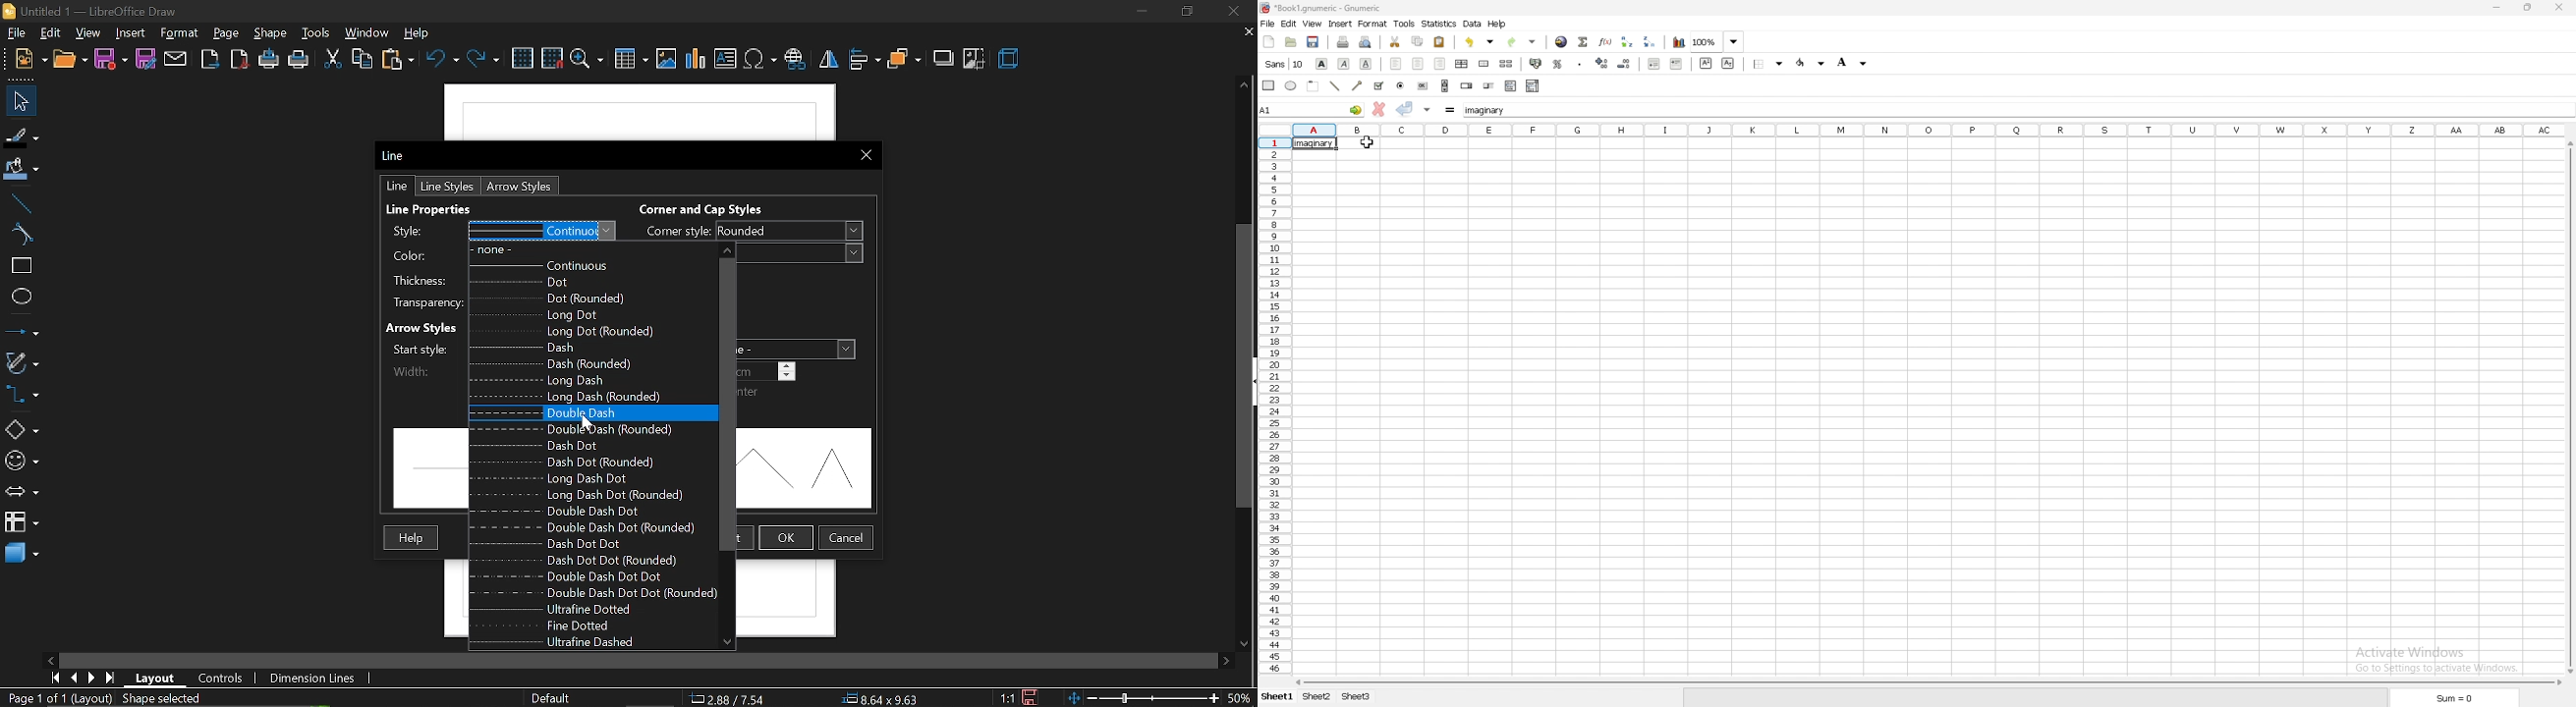  Describe the element at coordinates (21, 428) in the screenshot. I see `shapes` at that location.